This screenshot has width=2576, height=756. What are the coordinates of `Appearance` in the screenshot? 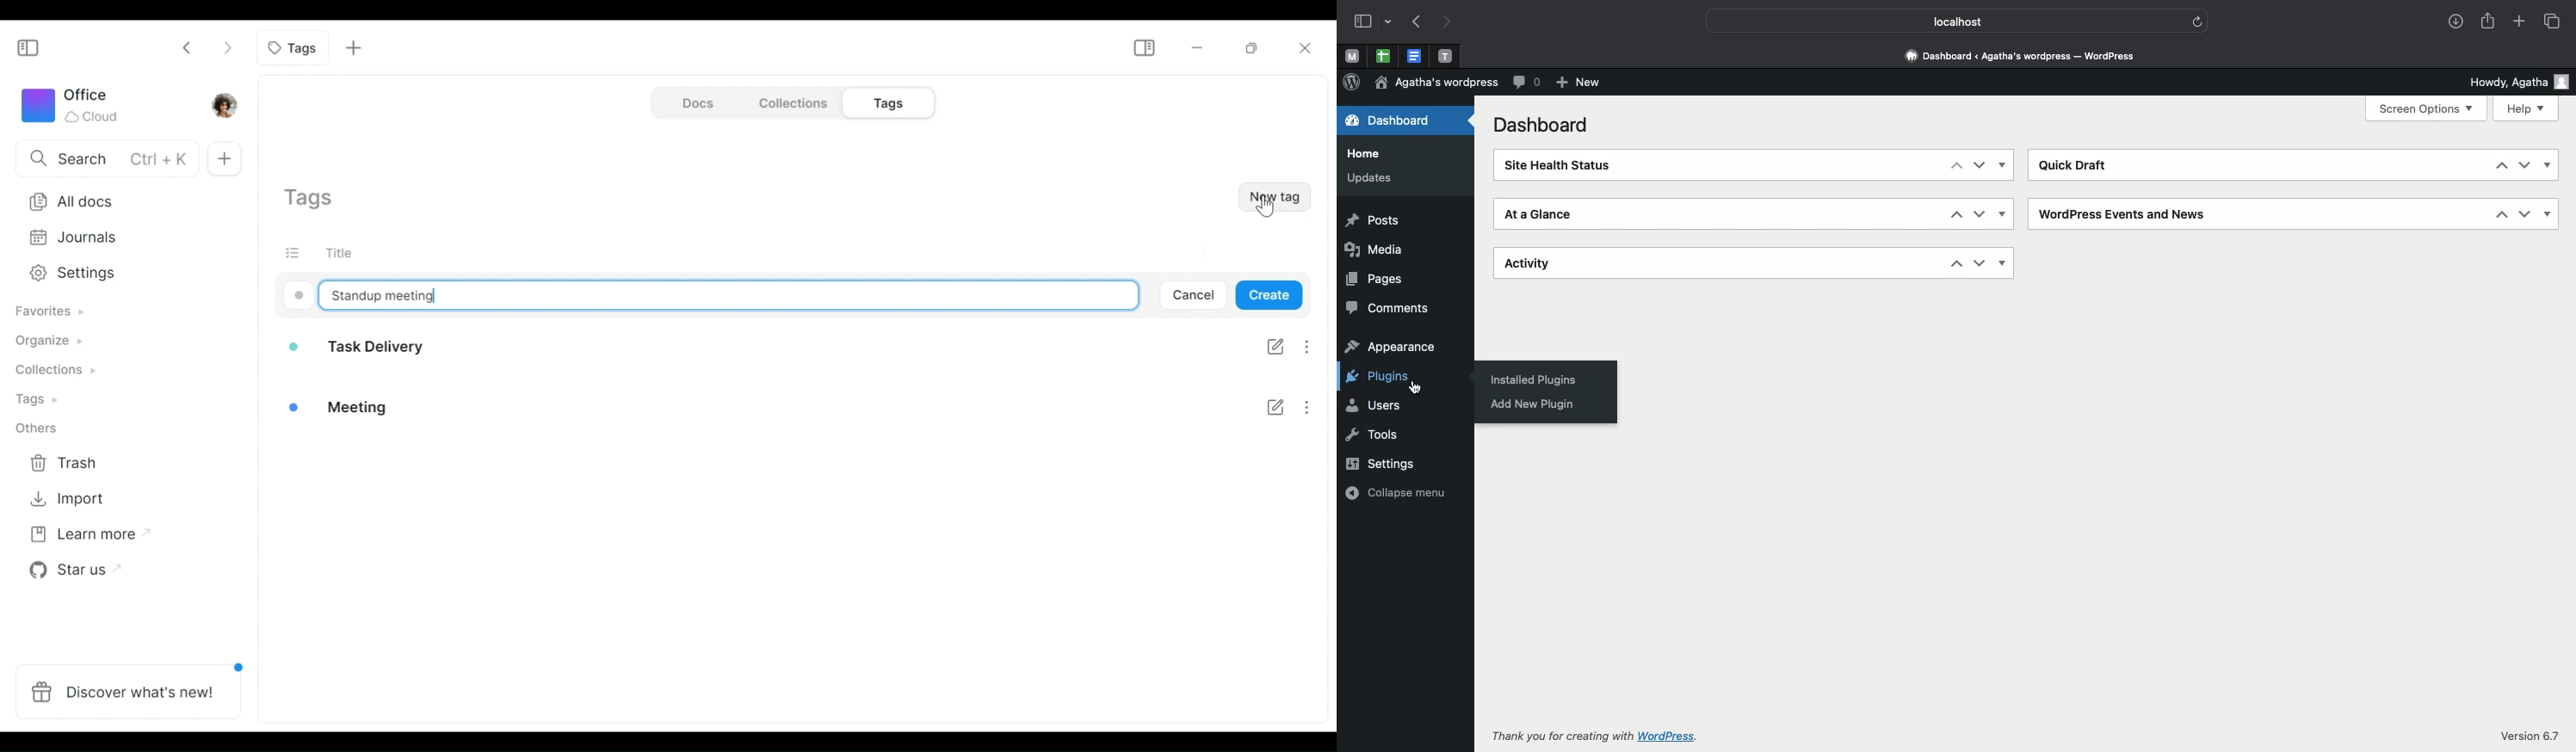 It's located at (1391, 348).